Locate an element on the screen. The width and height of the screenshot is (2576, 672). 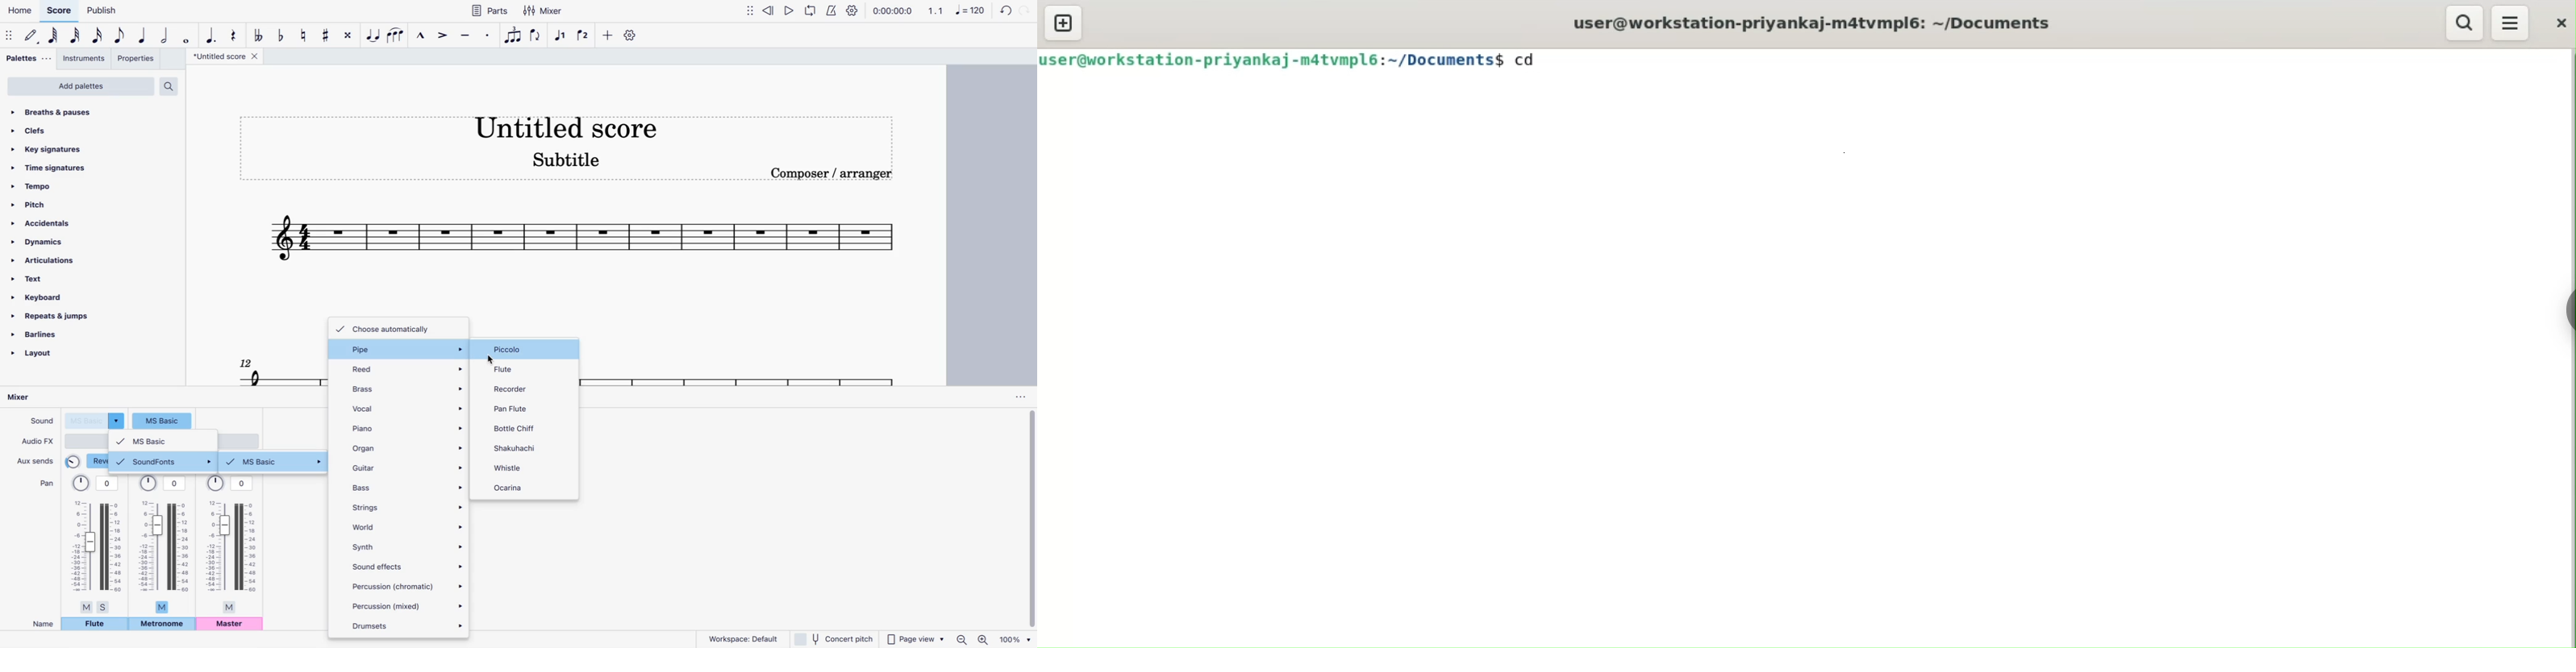
choose automatically is located at coordinates (390, 328).